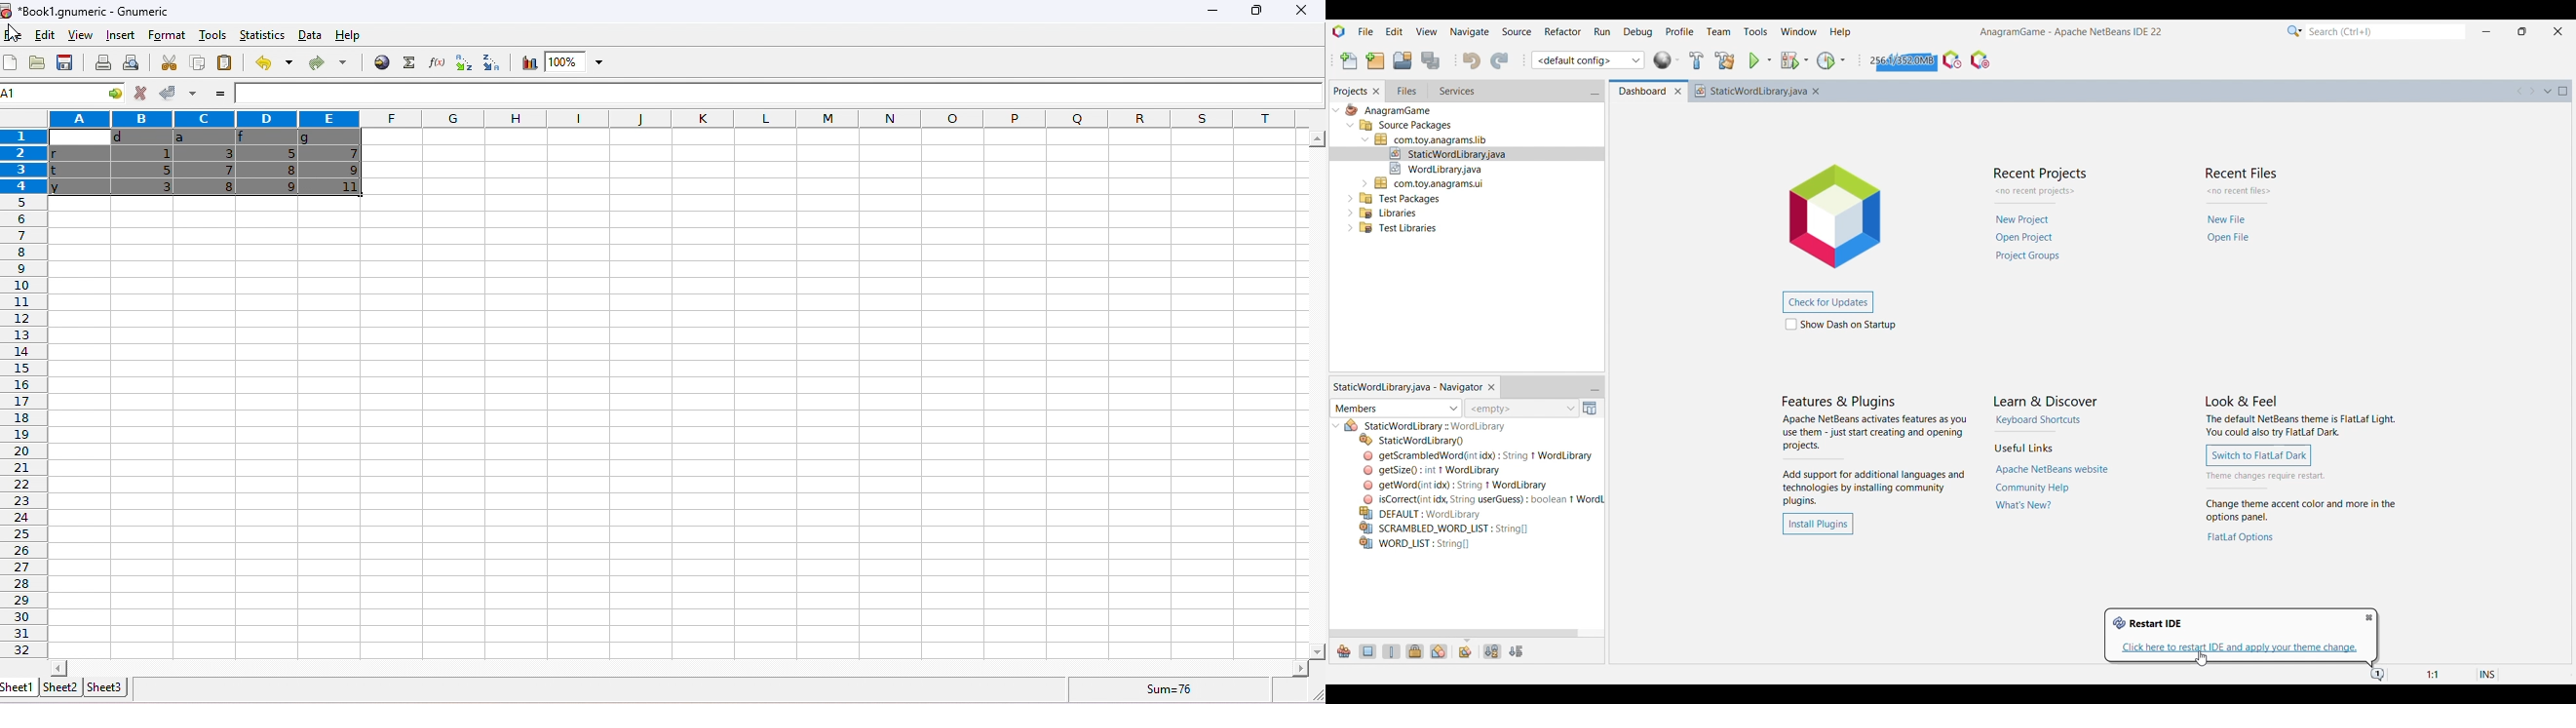 This screenshot has height=728, width=2576. I want to click on sheet2, so click(59, 686).